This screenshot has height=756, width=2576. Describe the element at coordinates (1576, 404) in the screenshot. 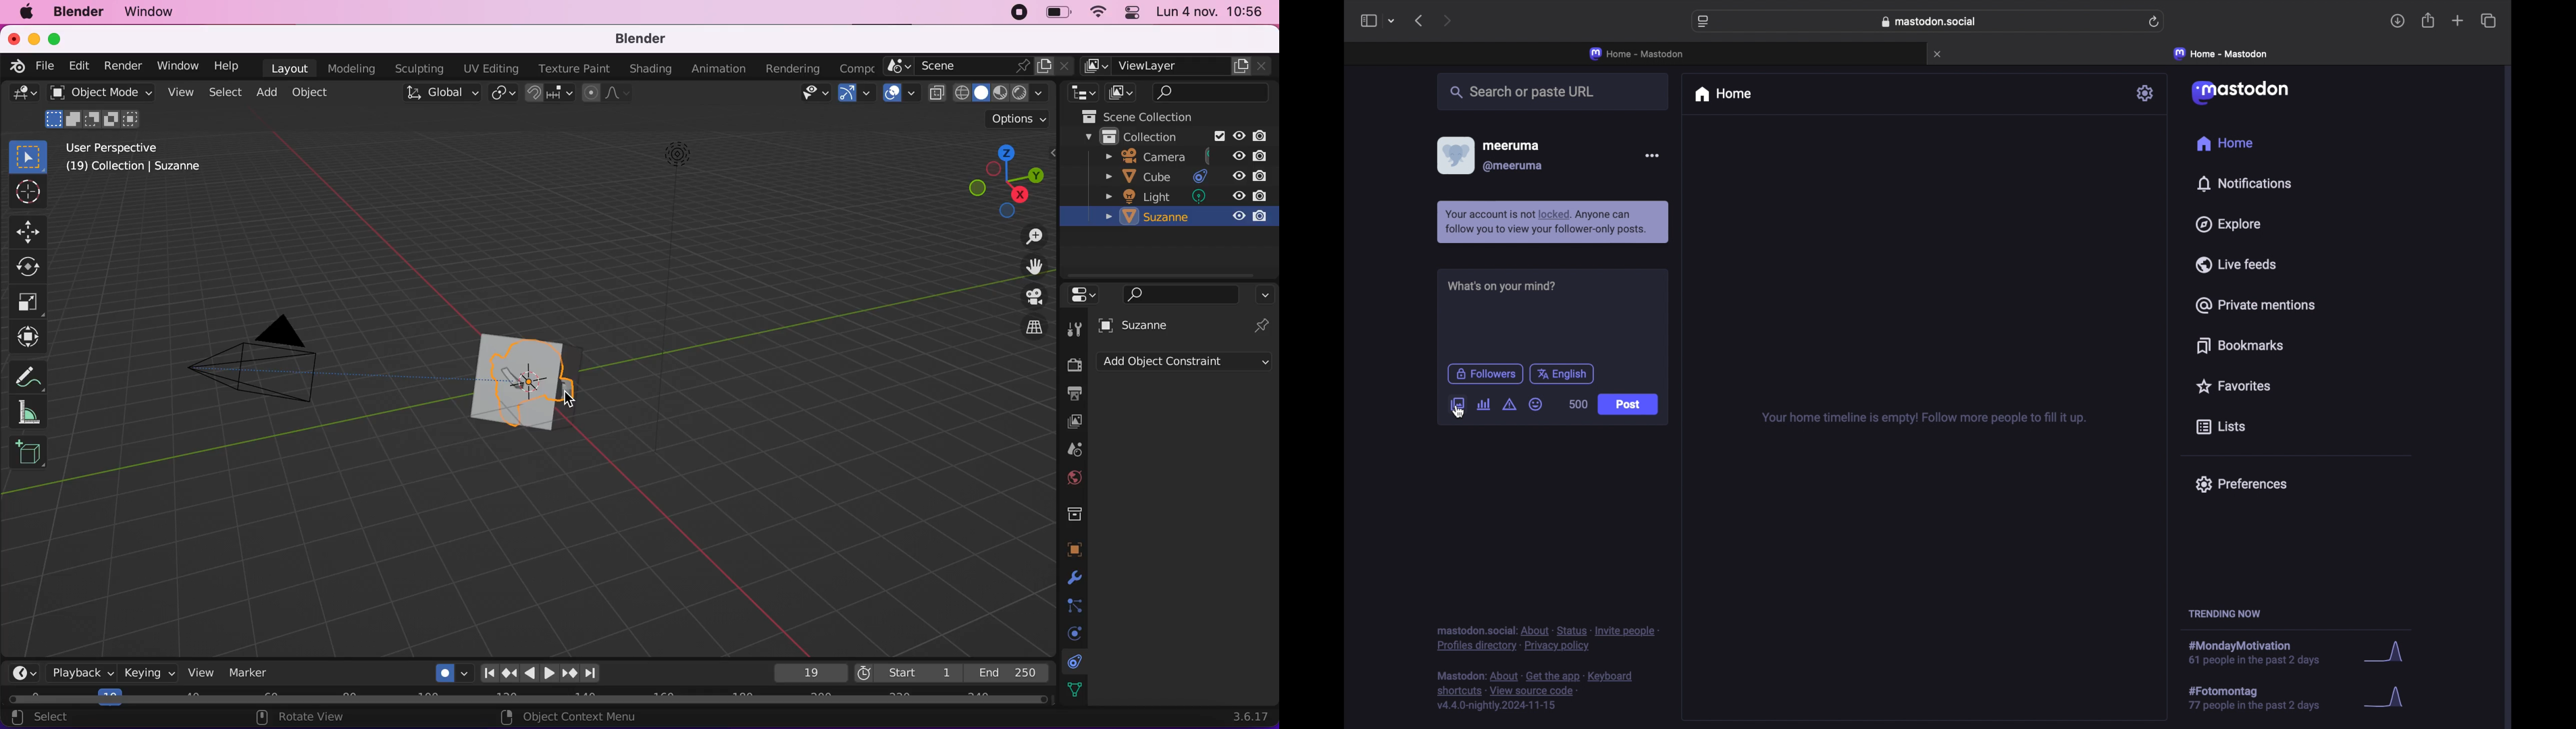

I see `word  count` at that location.